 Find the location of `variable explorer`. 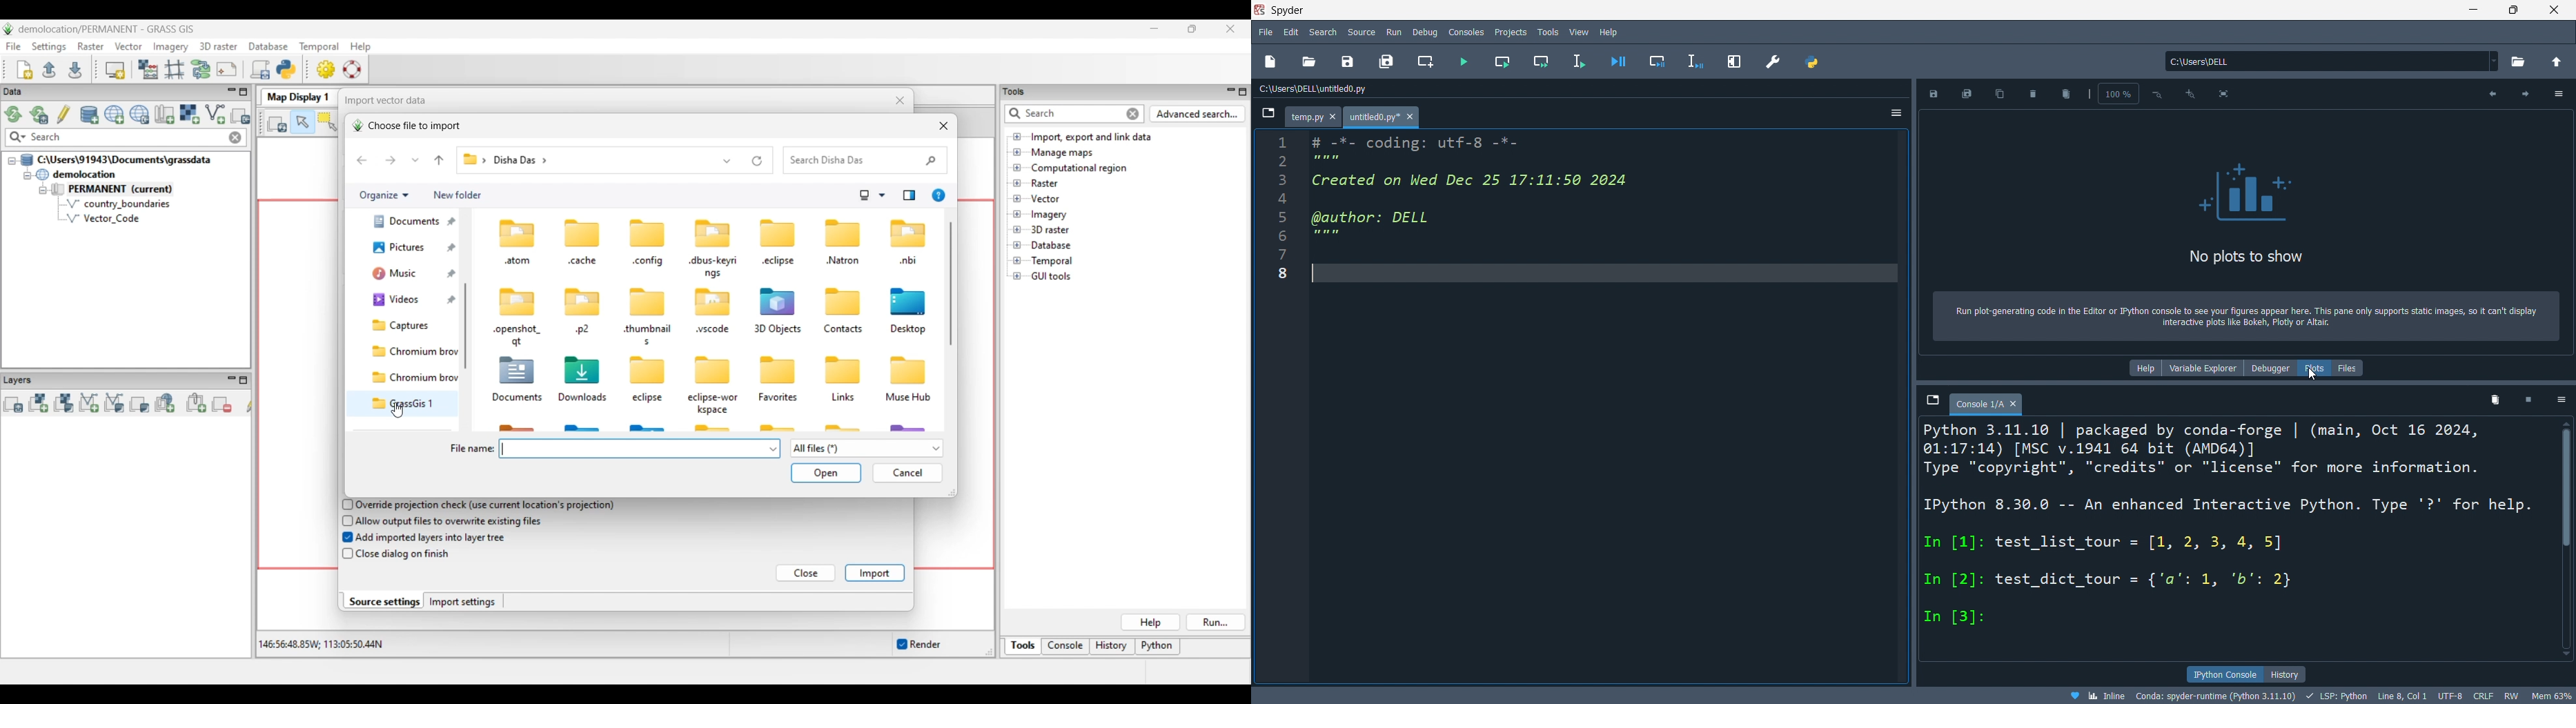

variable explorer is located at coordinates (2205, 368).